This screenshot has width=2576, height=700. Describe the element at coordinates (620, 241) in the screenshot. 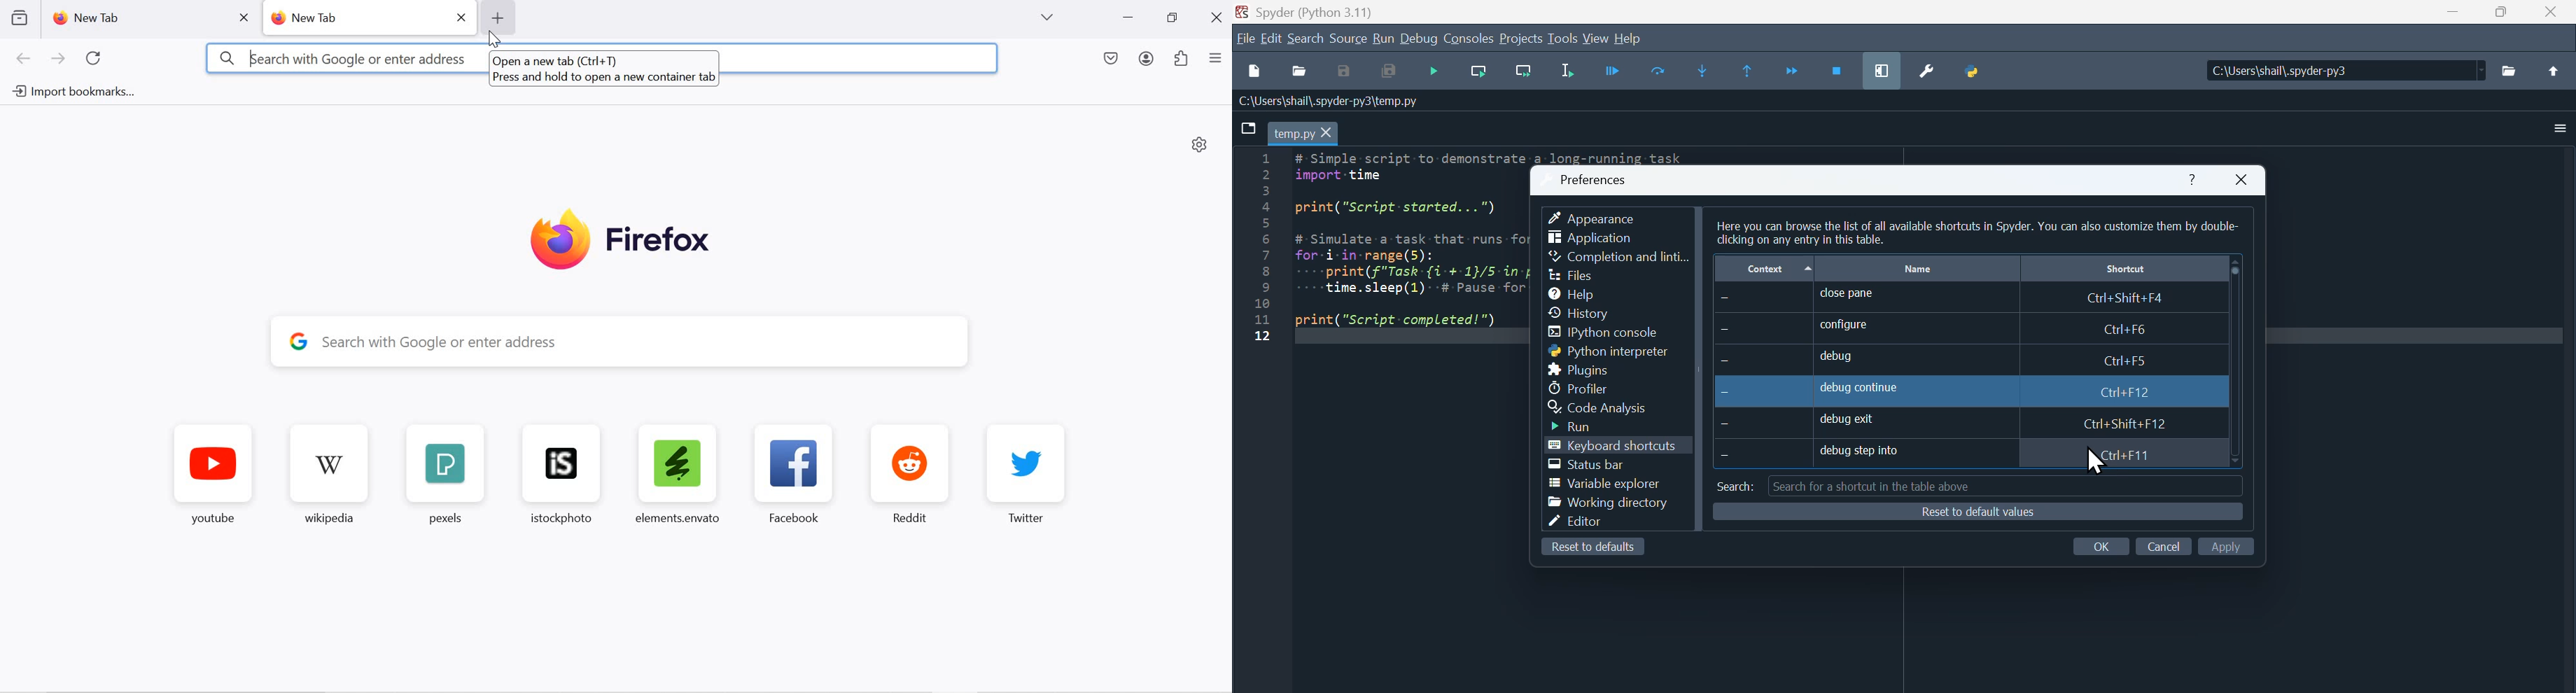

I see `Firefox logo` at that location.